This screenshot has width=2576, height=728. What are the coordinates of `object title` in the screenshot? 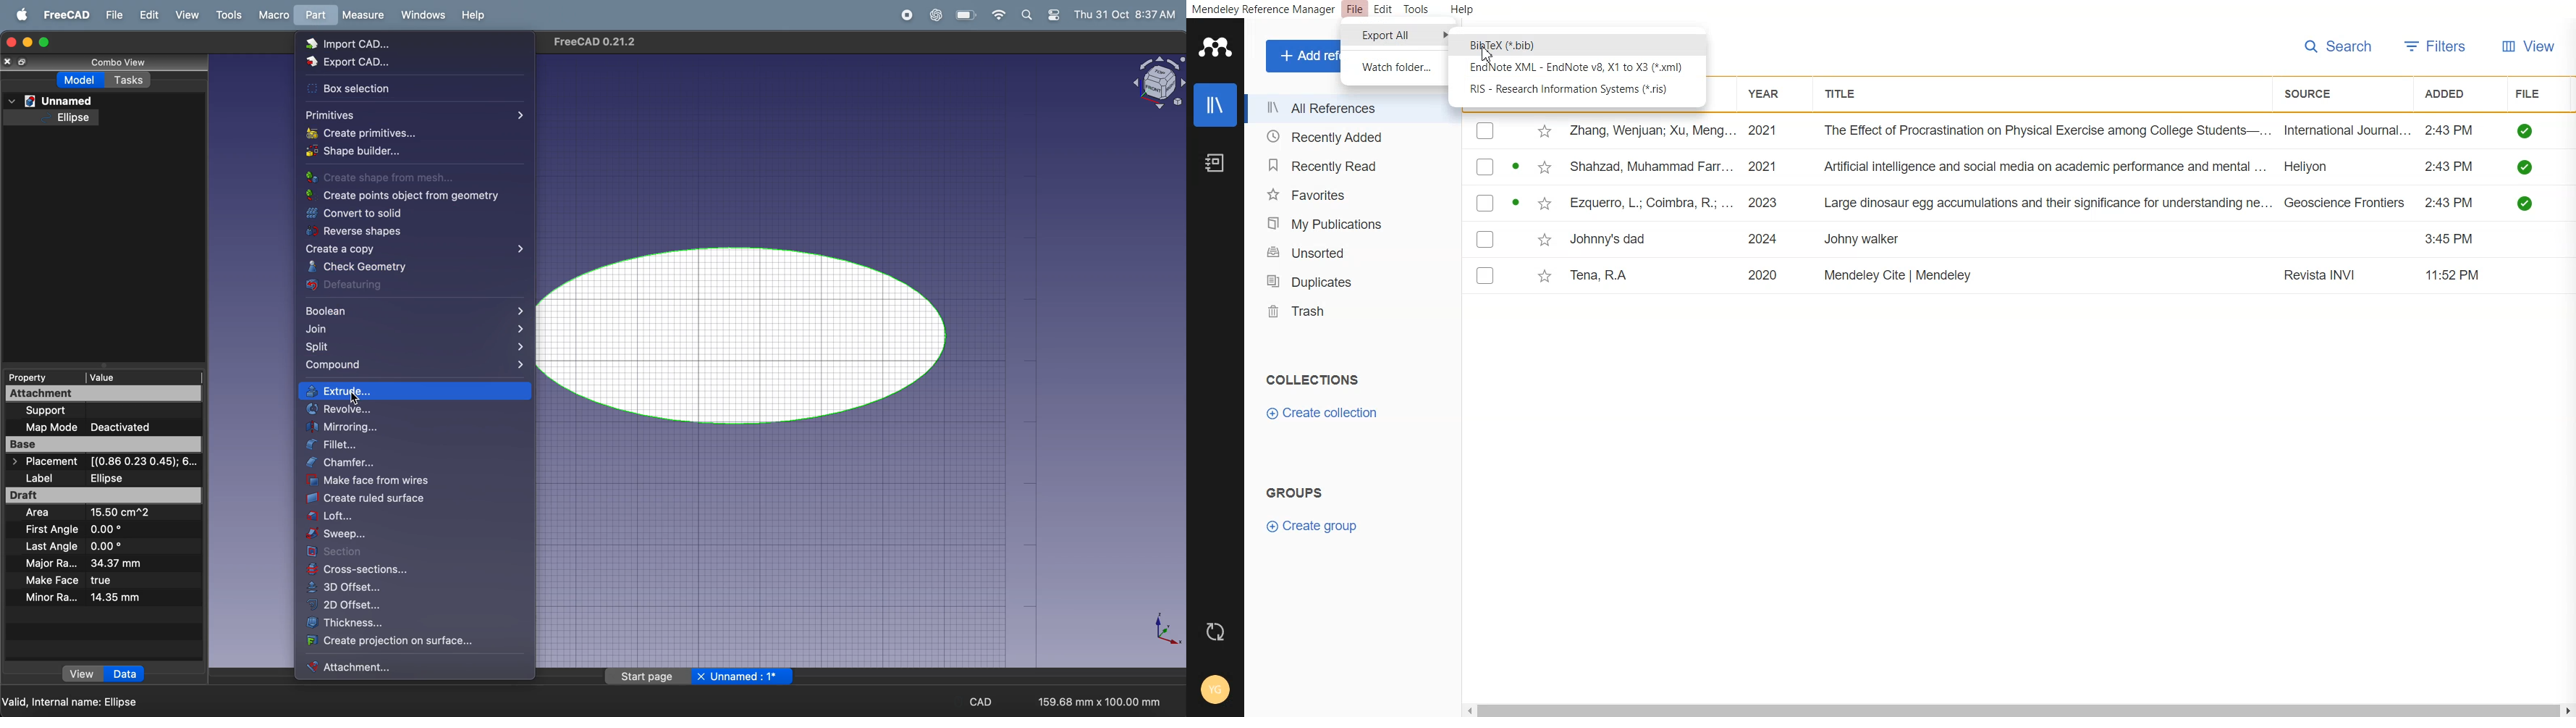 It's located at (1144, 85).